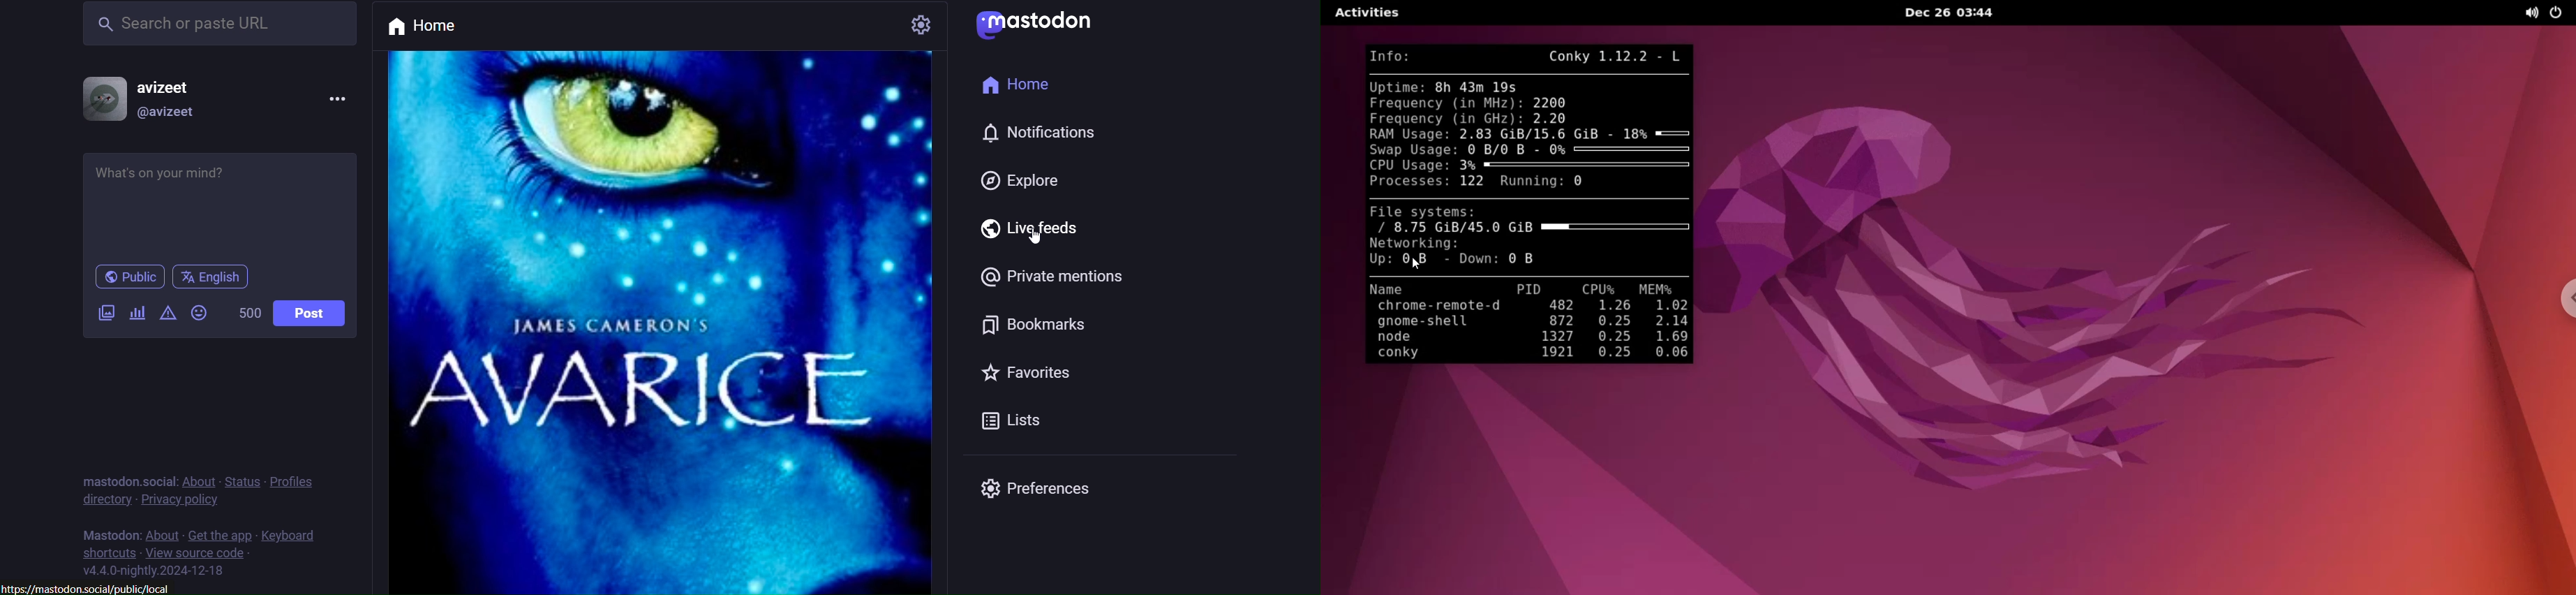 The width and height of the screenshot is (2576, 616). I want to click on get the app , so click(218, 529).